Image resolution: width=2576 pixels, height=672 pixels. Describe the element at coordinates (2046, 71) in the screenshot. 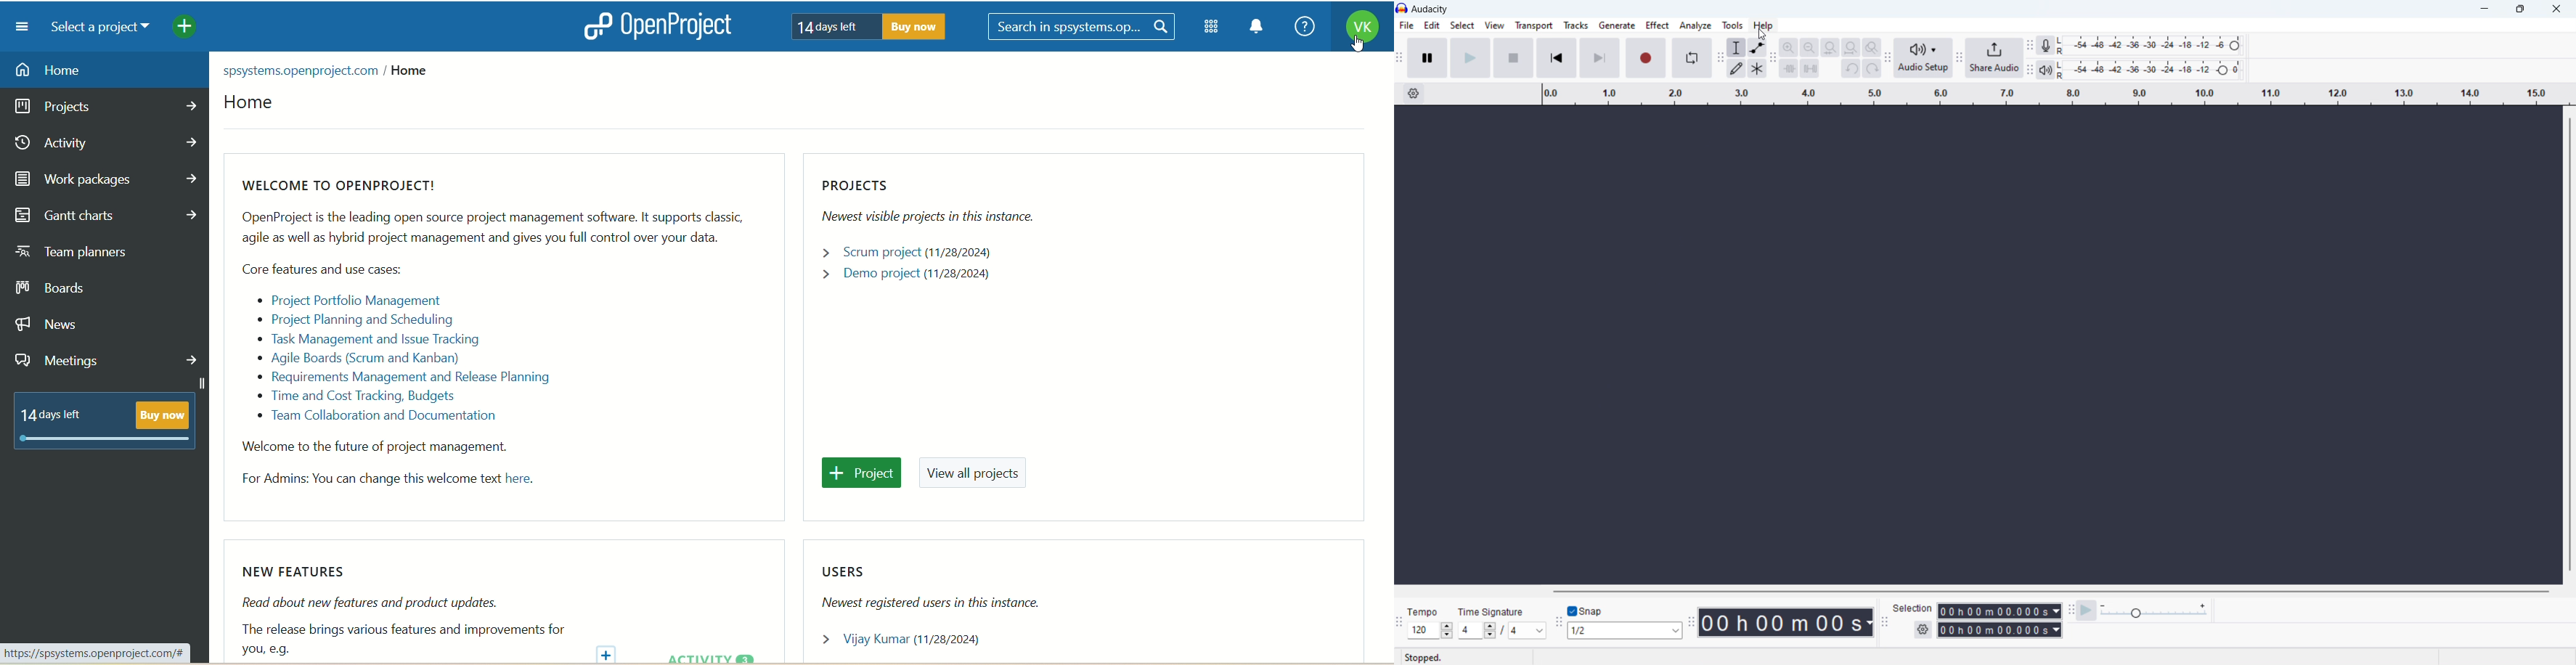

I see `playback meter` at that location.